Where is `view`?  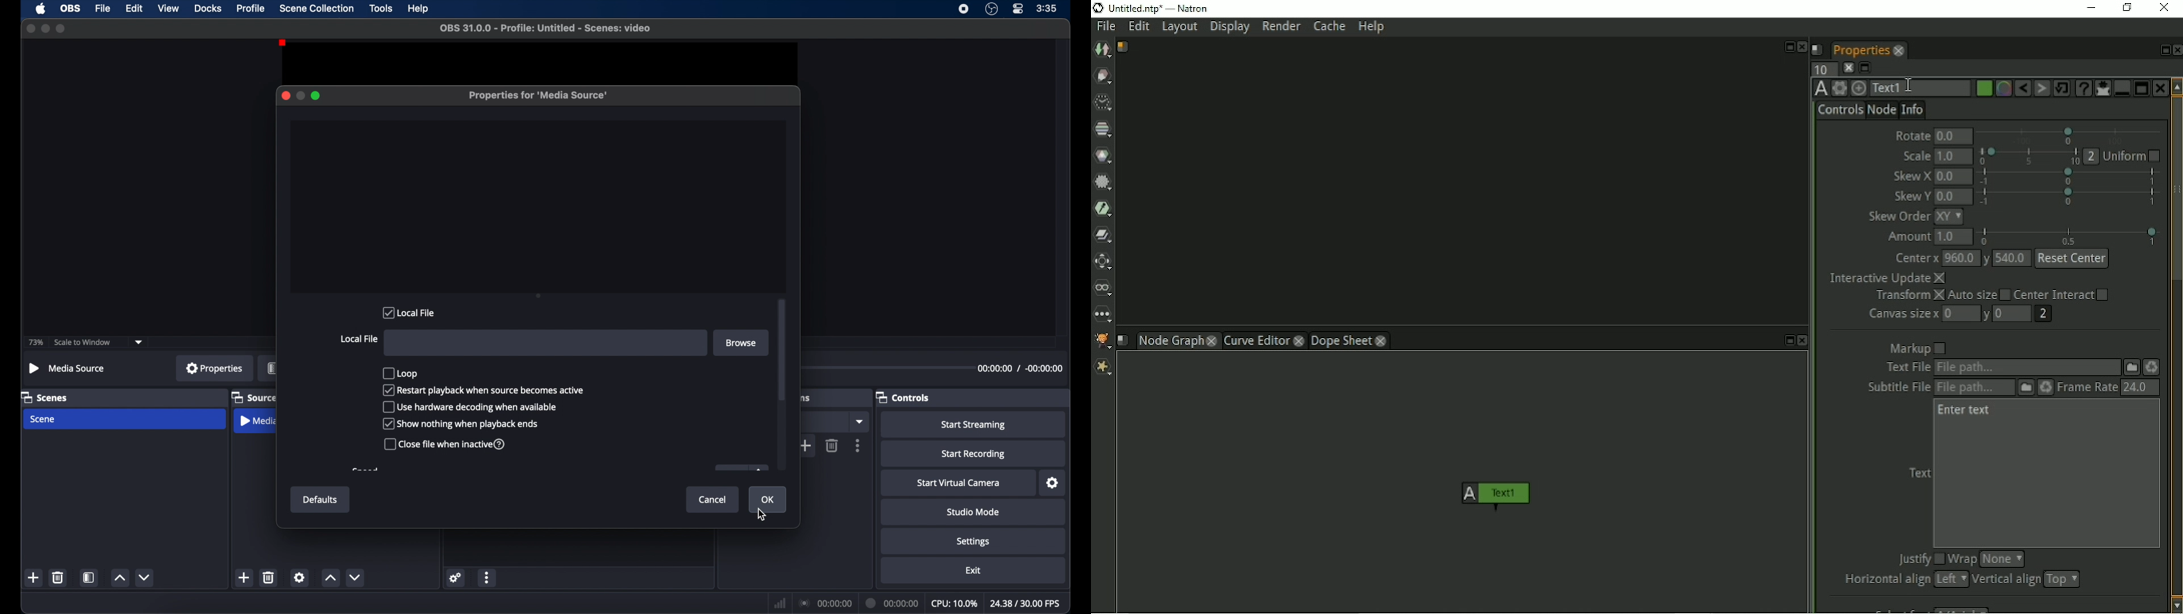
view is located at coordinates (169, 9).